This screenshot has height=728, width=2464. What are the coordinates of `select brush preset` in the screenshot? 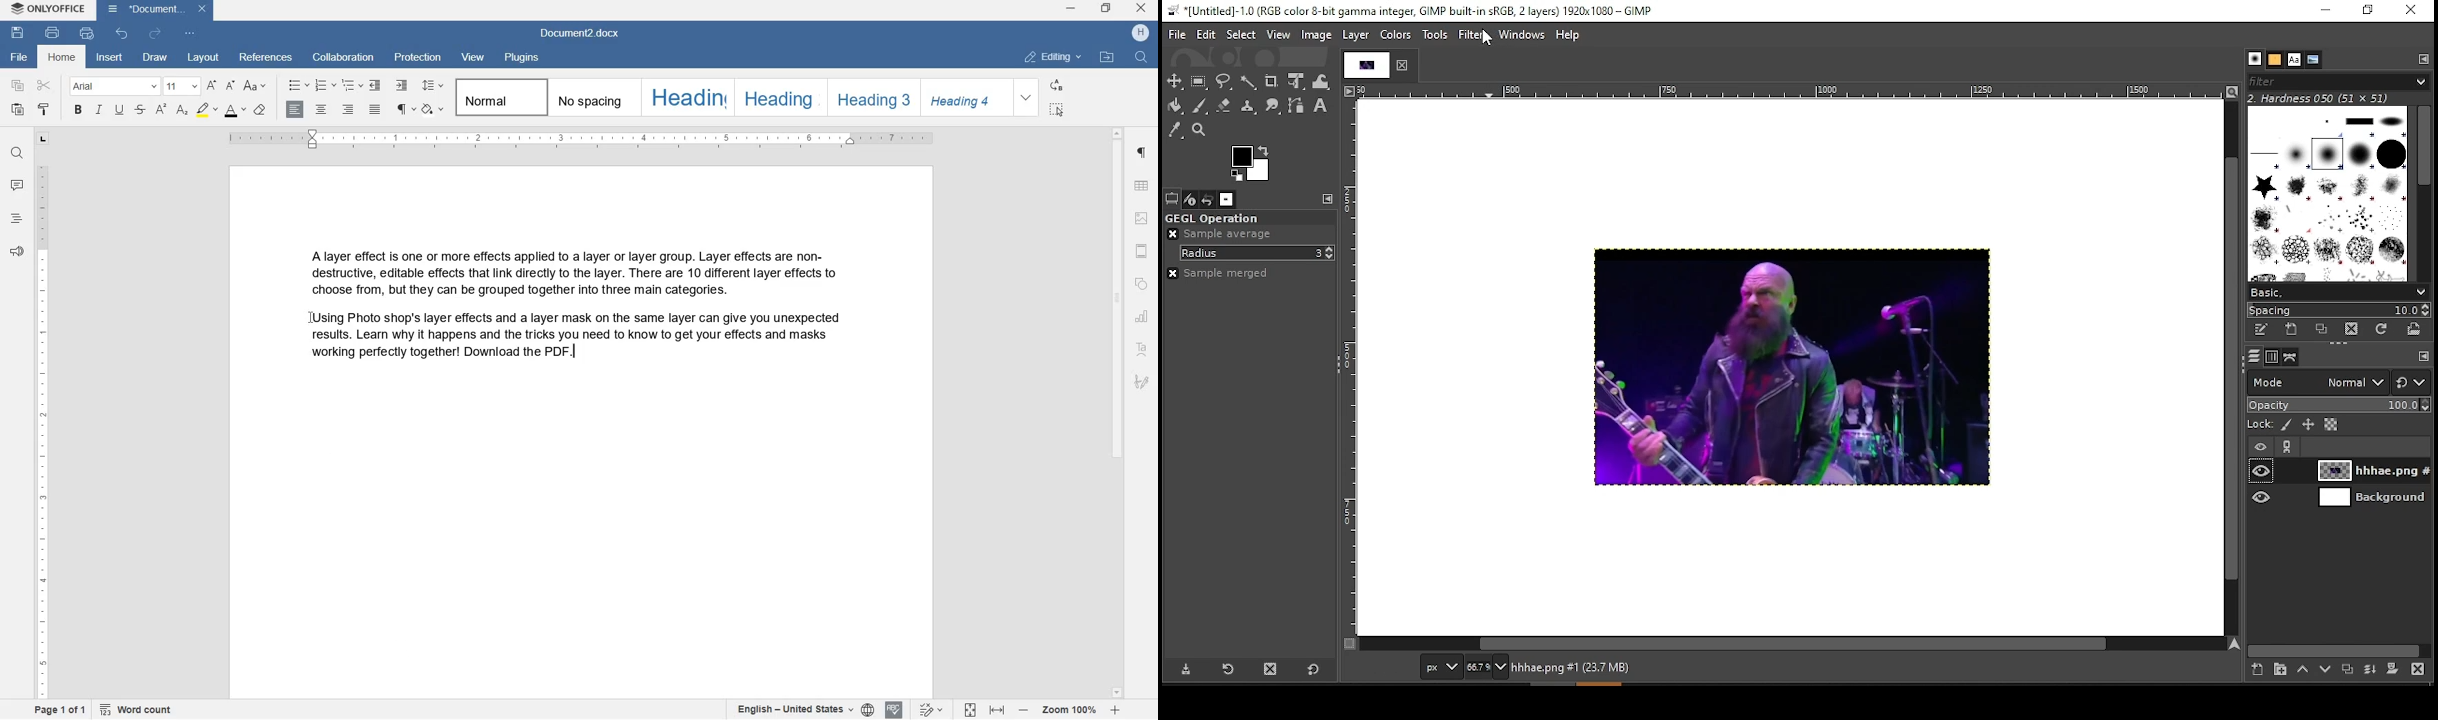 It's located at (2341, 293).